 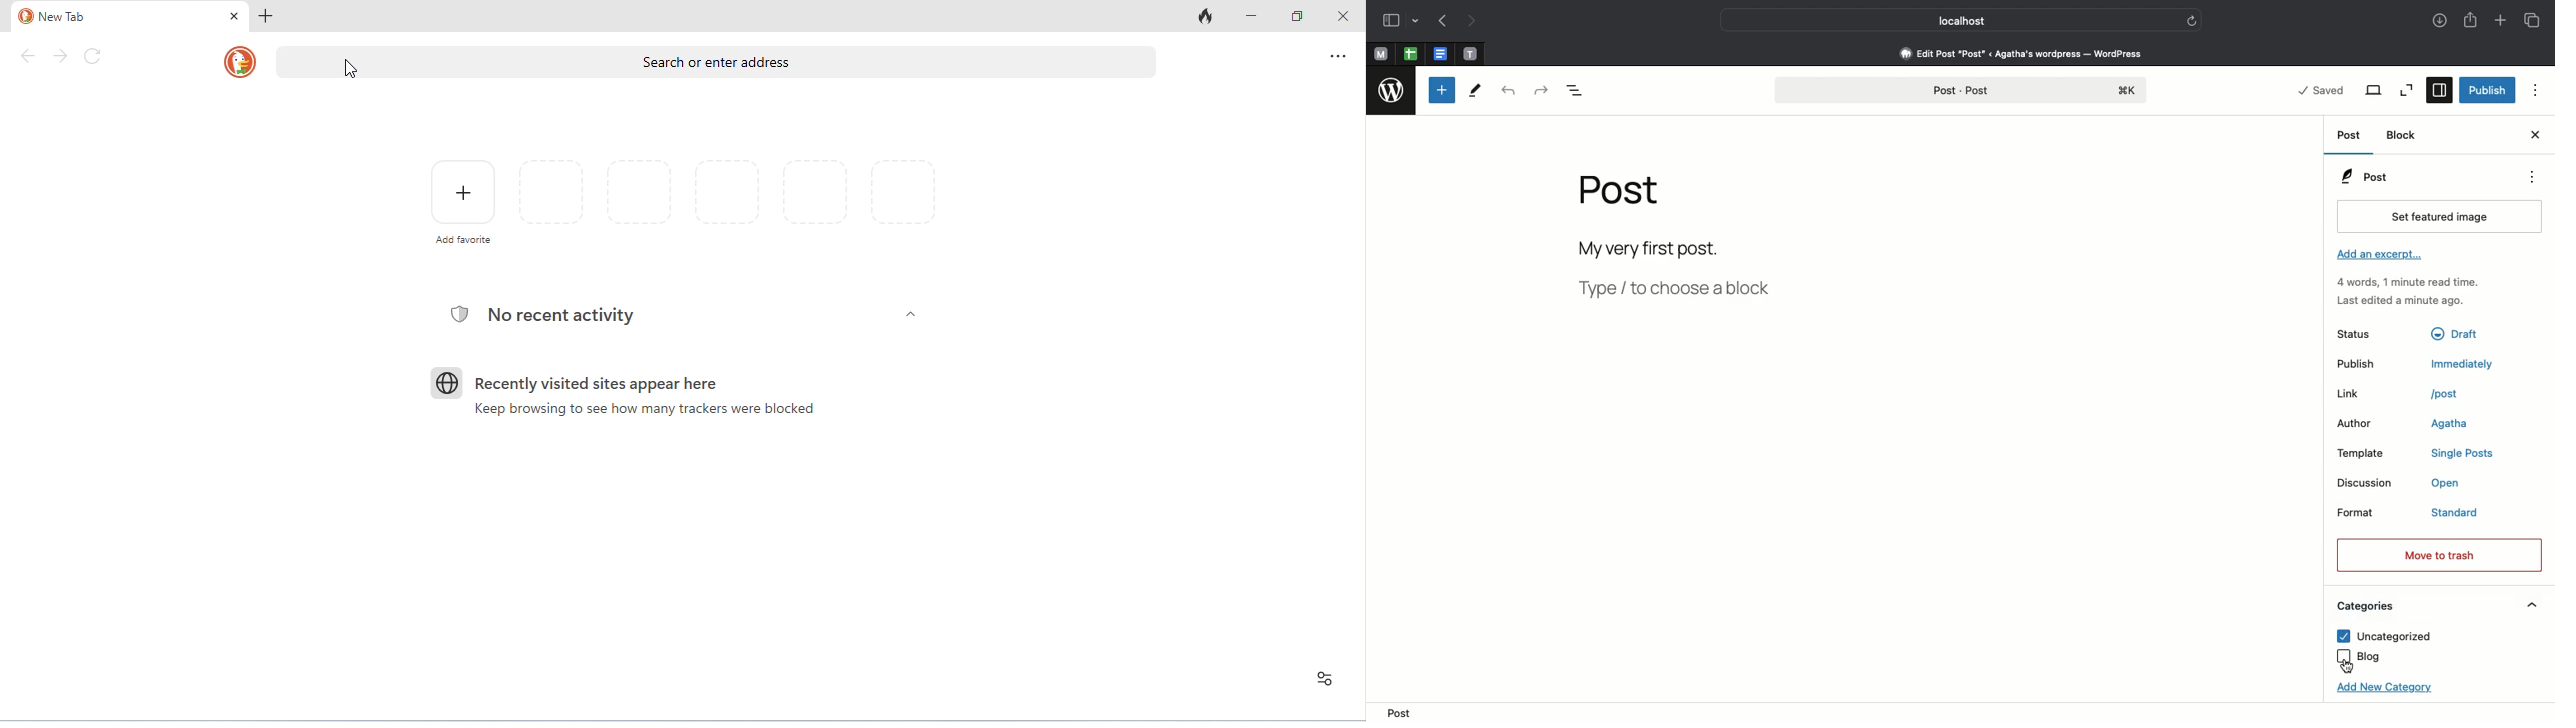 I want to click on /post, so click(x=2454, y=393).